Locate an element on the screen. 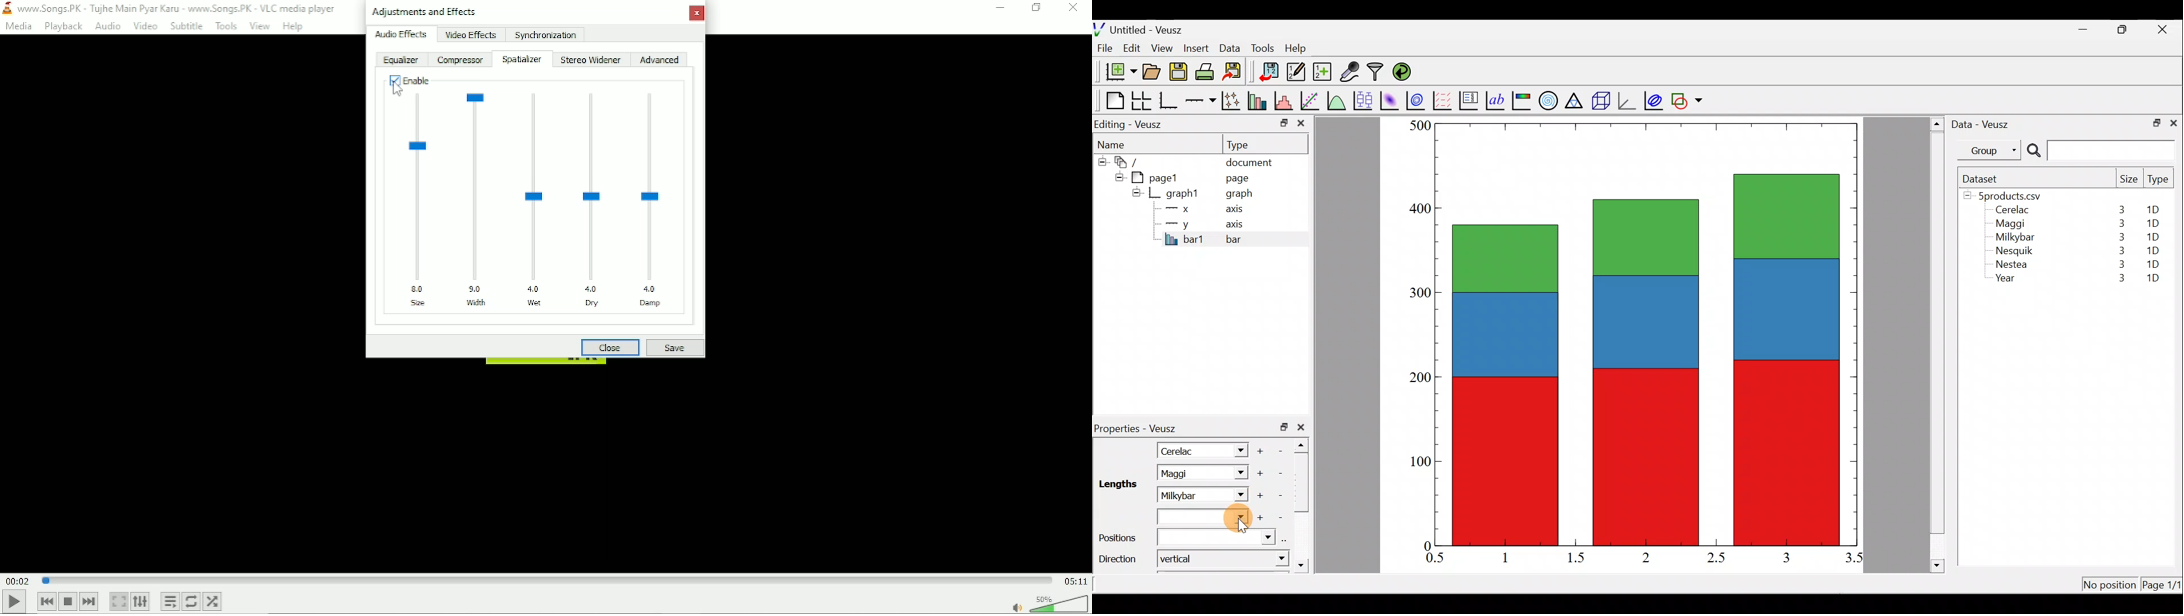  Video effects is located at coordinates (470, 35).